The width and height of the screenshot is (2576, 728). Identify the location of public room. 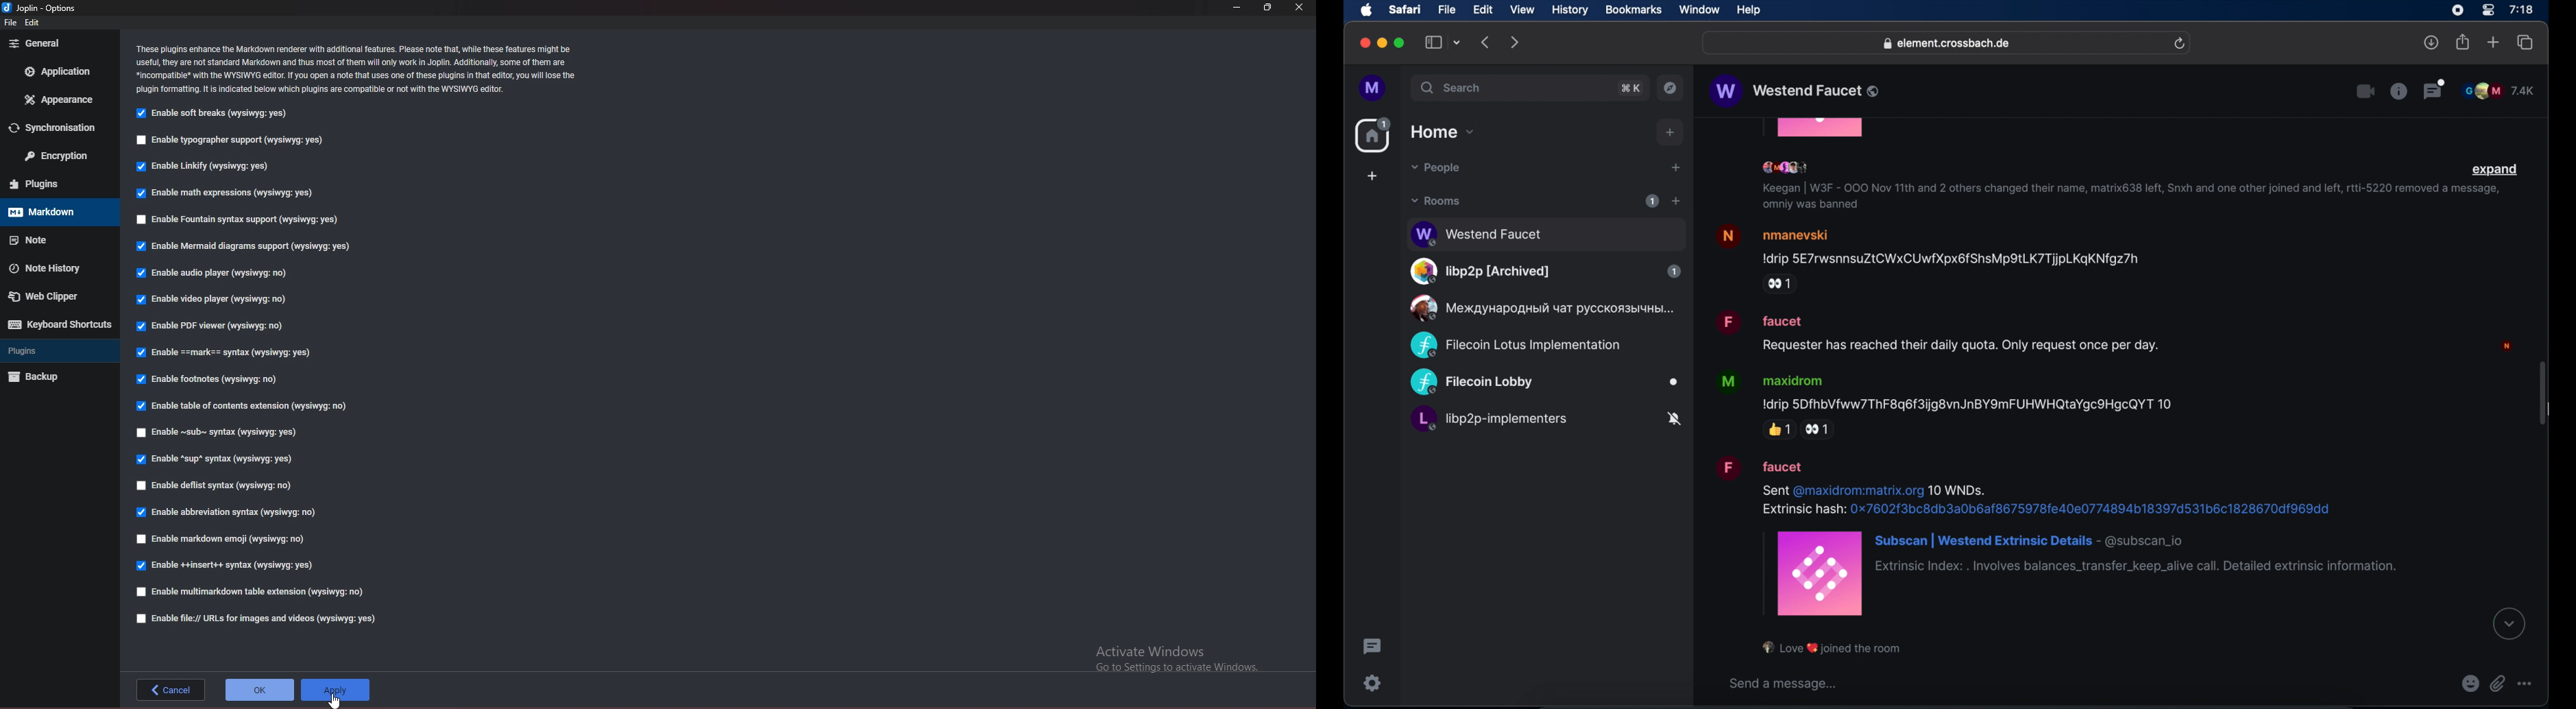
(1540, 308).